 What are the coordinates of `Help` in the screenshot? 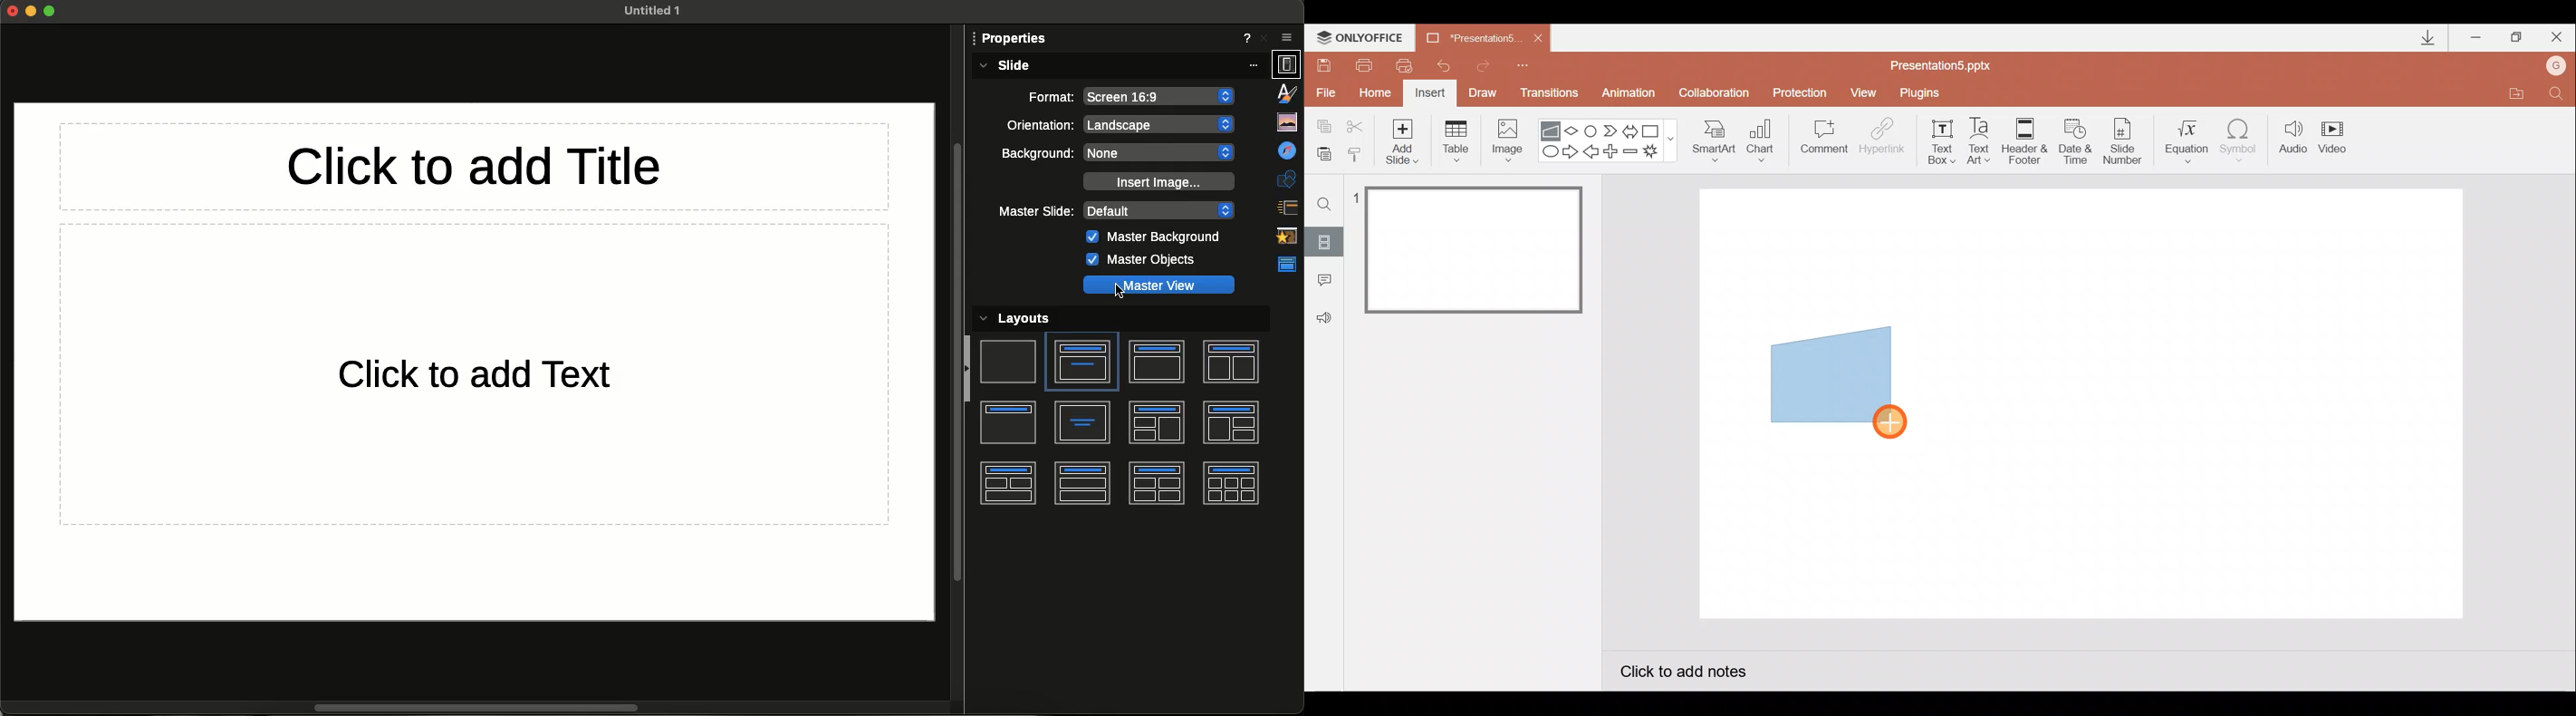 It's located at (1244, 39).